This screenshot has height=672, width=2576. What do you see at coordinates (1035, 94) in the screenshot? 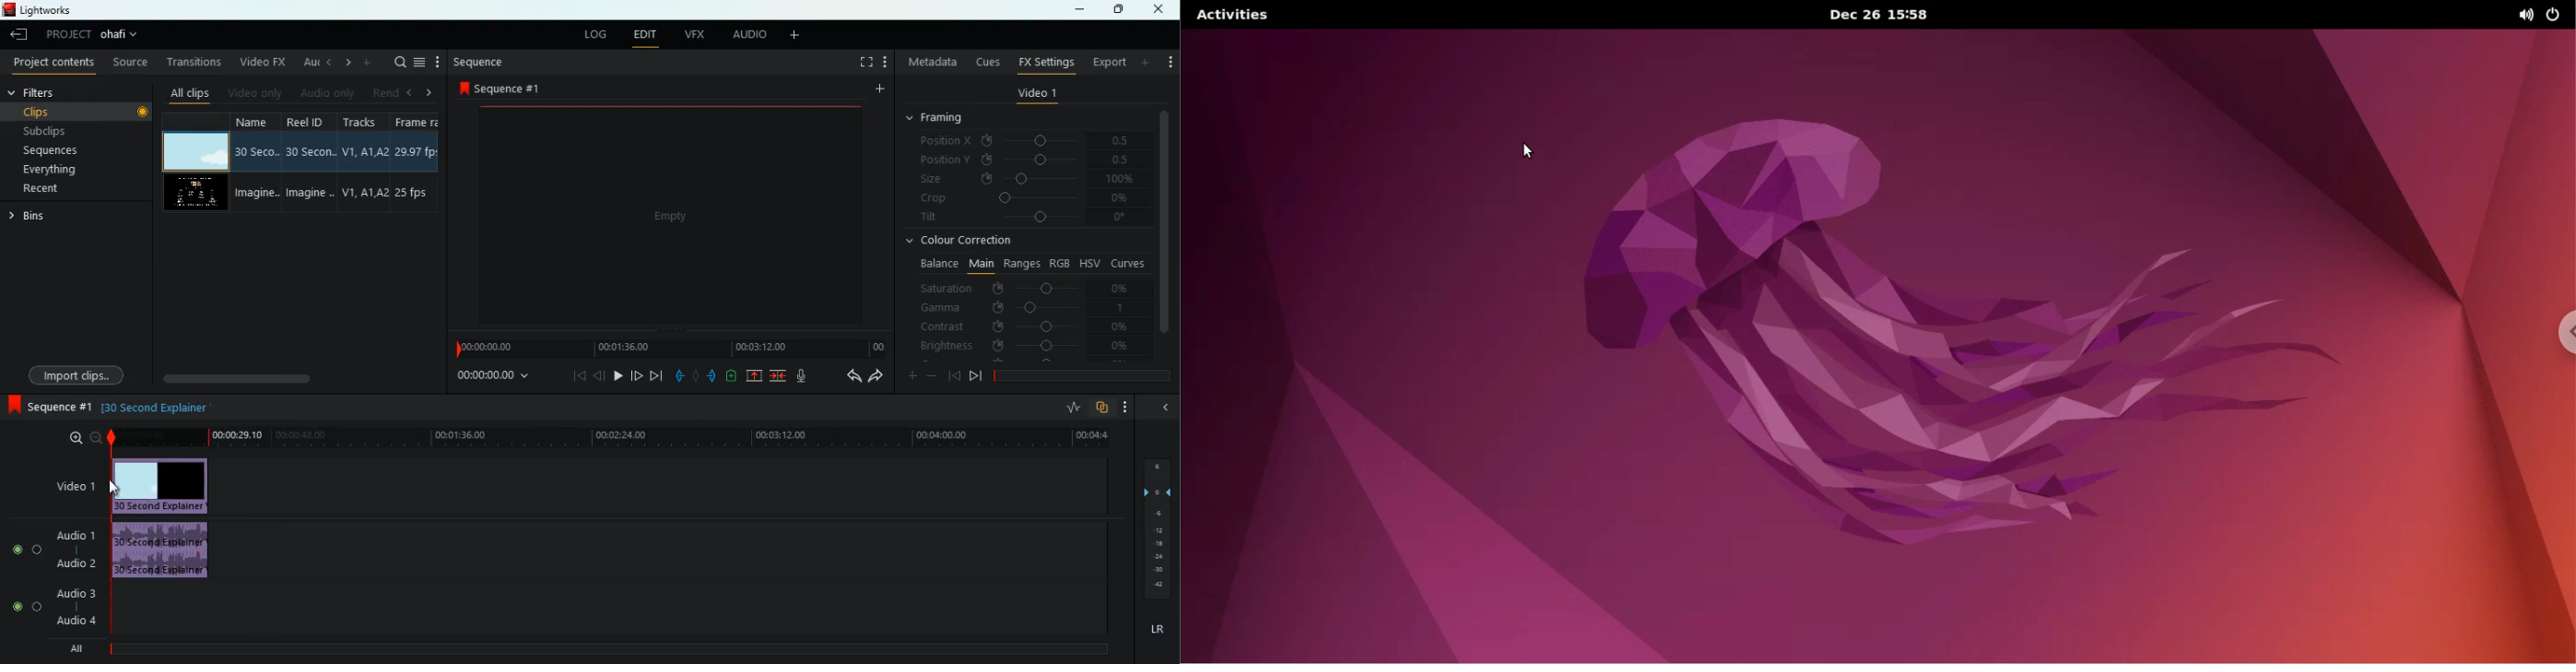
I see `video 1` at bounding box center [1035, 94].